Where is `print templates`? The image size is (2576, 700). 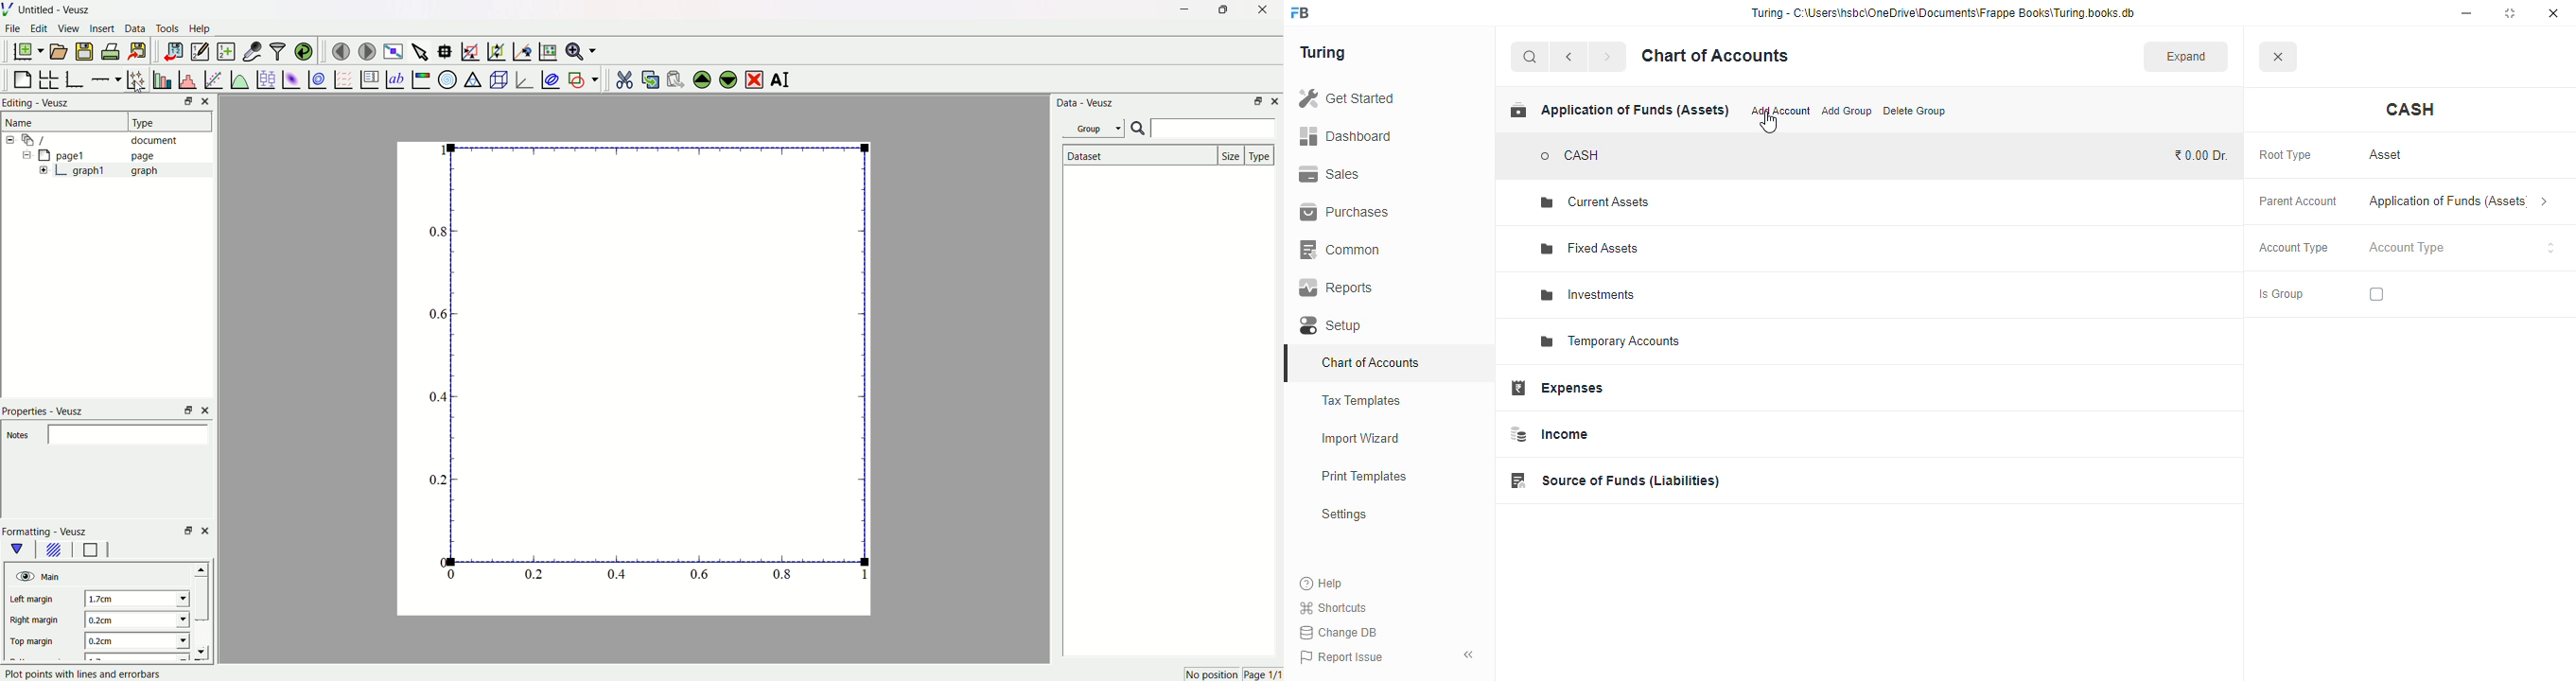
print templates is located at coordinates (1364, 476).